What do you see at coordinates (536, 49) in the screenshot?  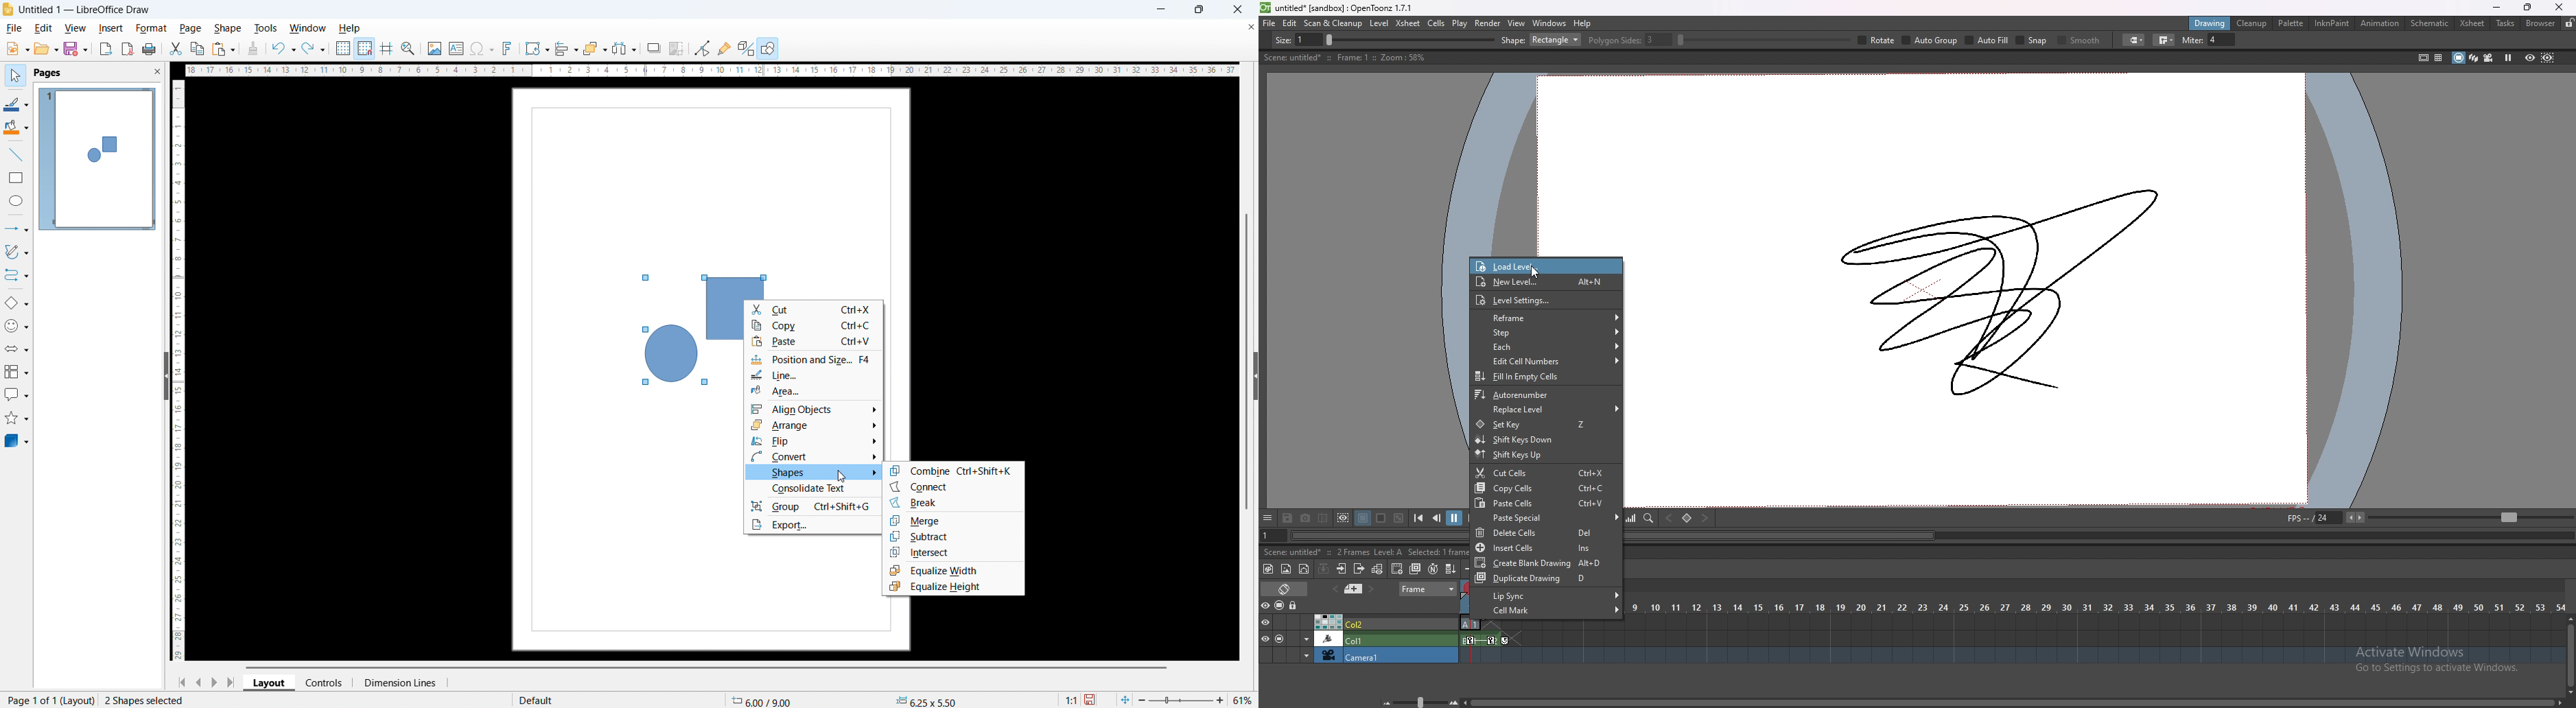 I see `transformation` at bounding box center [536, 49].